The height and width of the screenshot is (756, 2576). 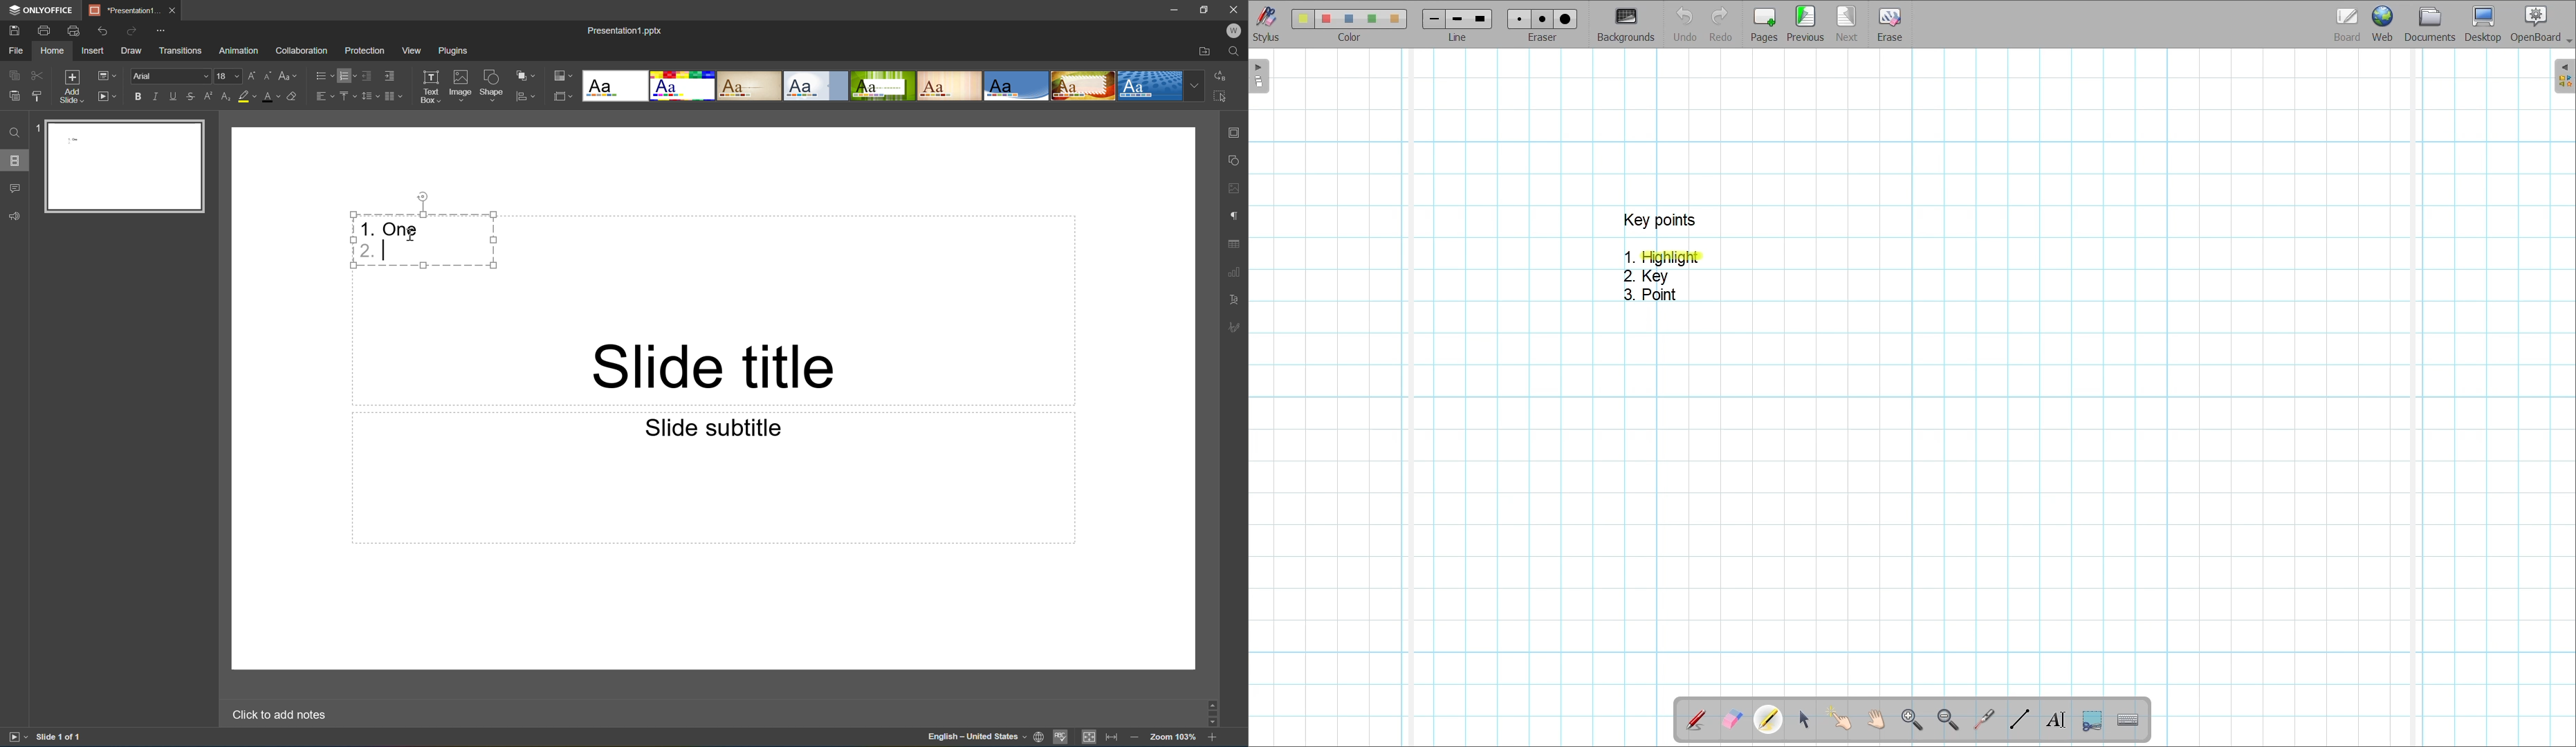 What do you see at coordinates (1237, 160) in the screenshot?
I see `Shape settings` at bounding box center [1237, 160].